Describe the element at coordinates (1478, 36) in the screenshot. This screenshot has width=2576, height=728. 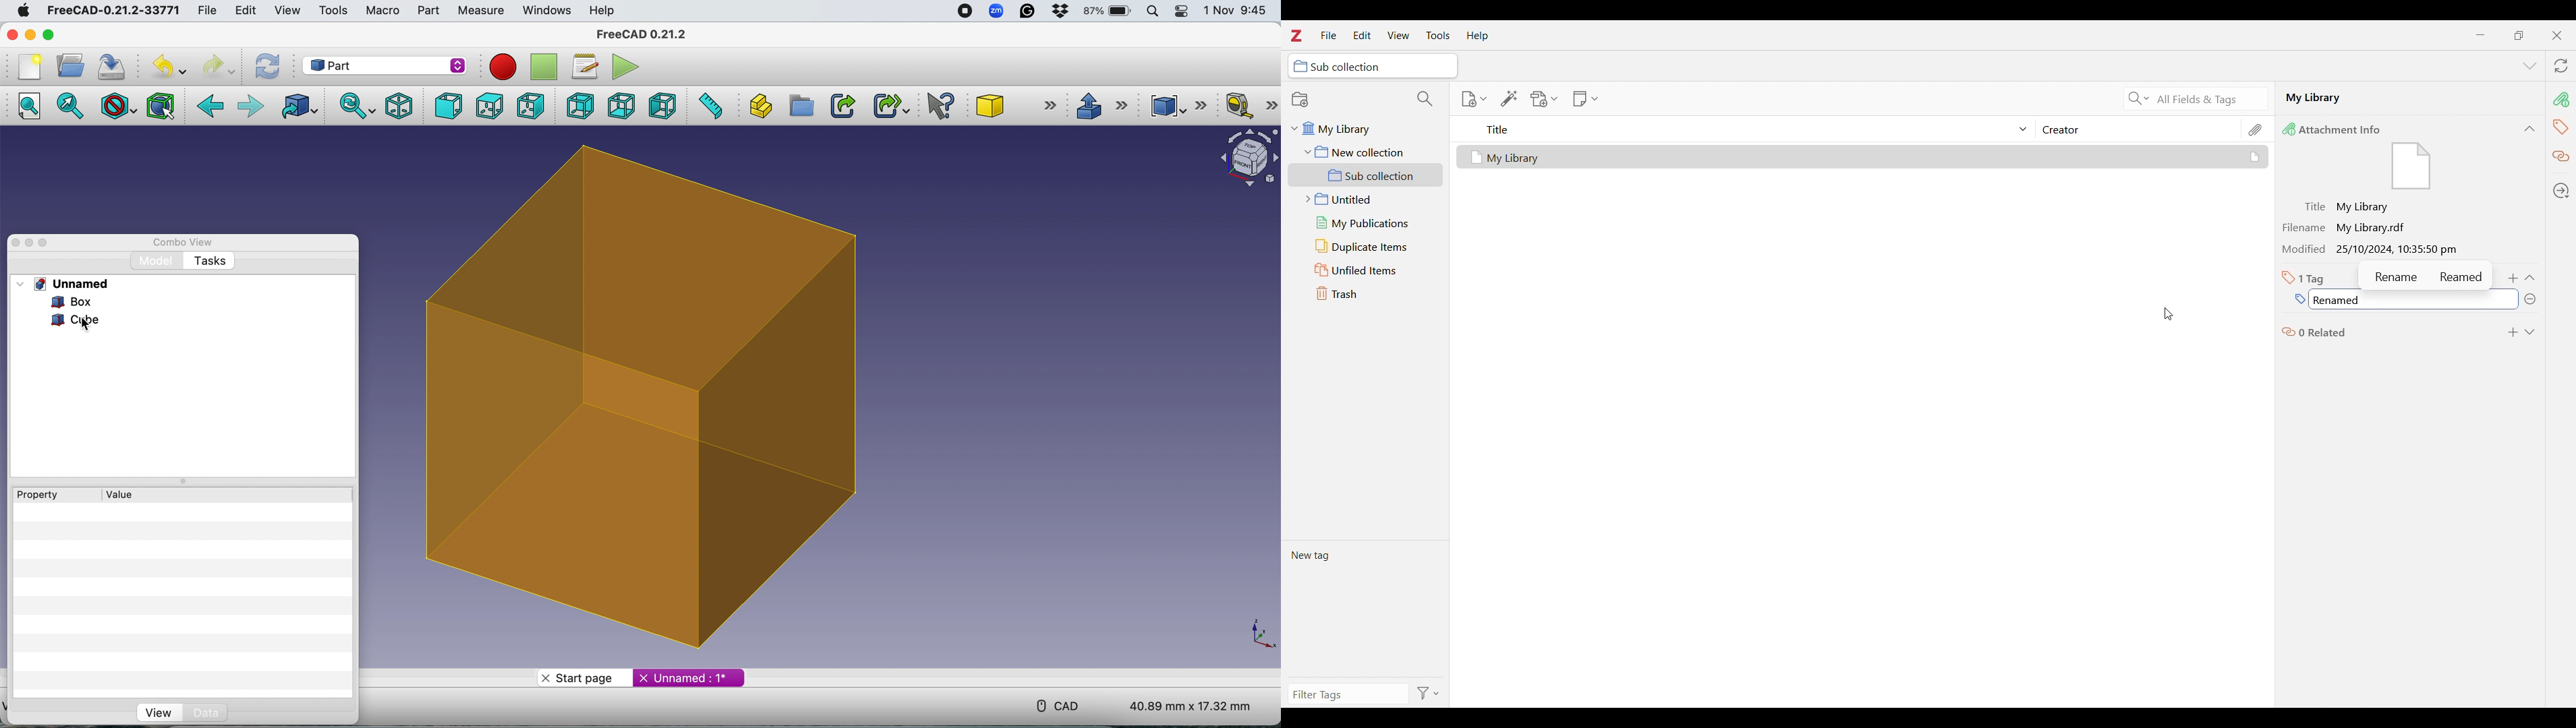
I see `Help menu` at that location.